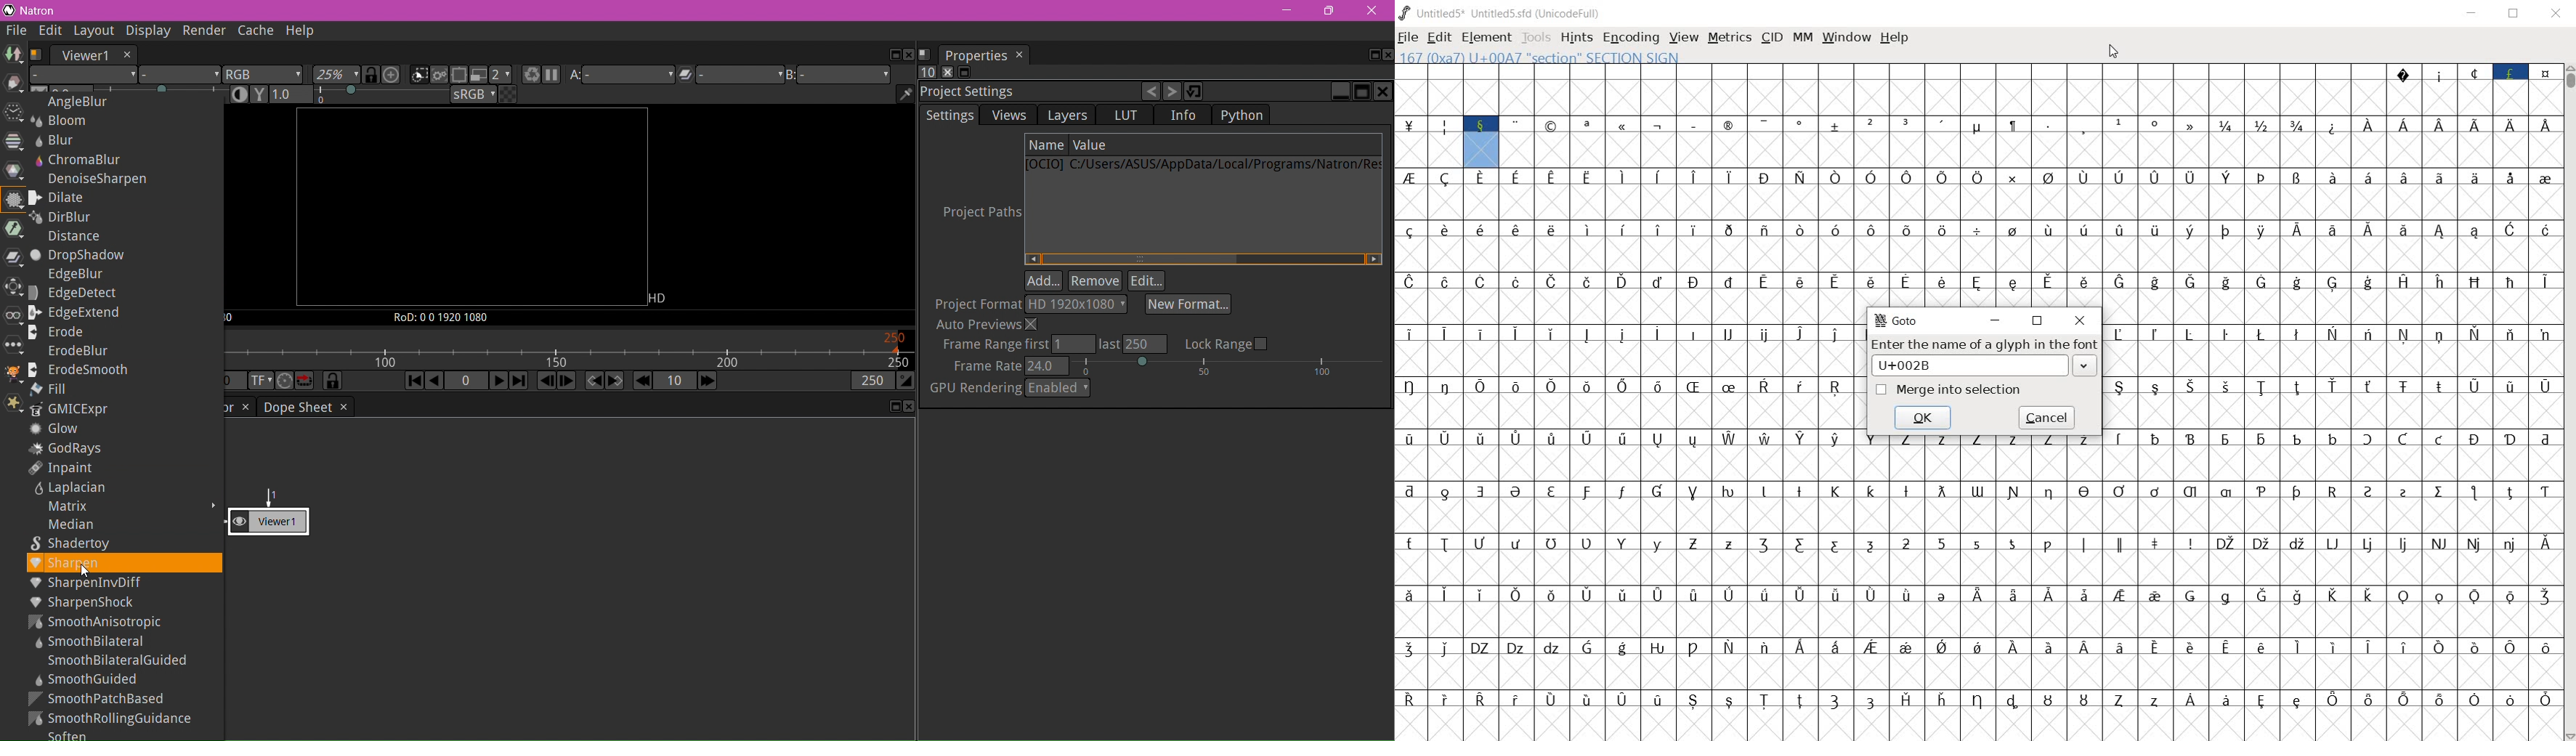 The image size is (2576, 756). Describe the element at coordinates (1570, 299) in the screenshot. I see `accented letters` at that location.